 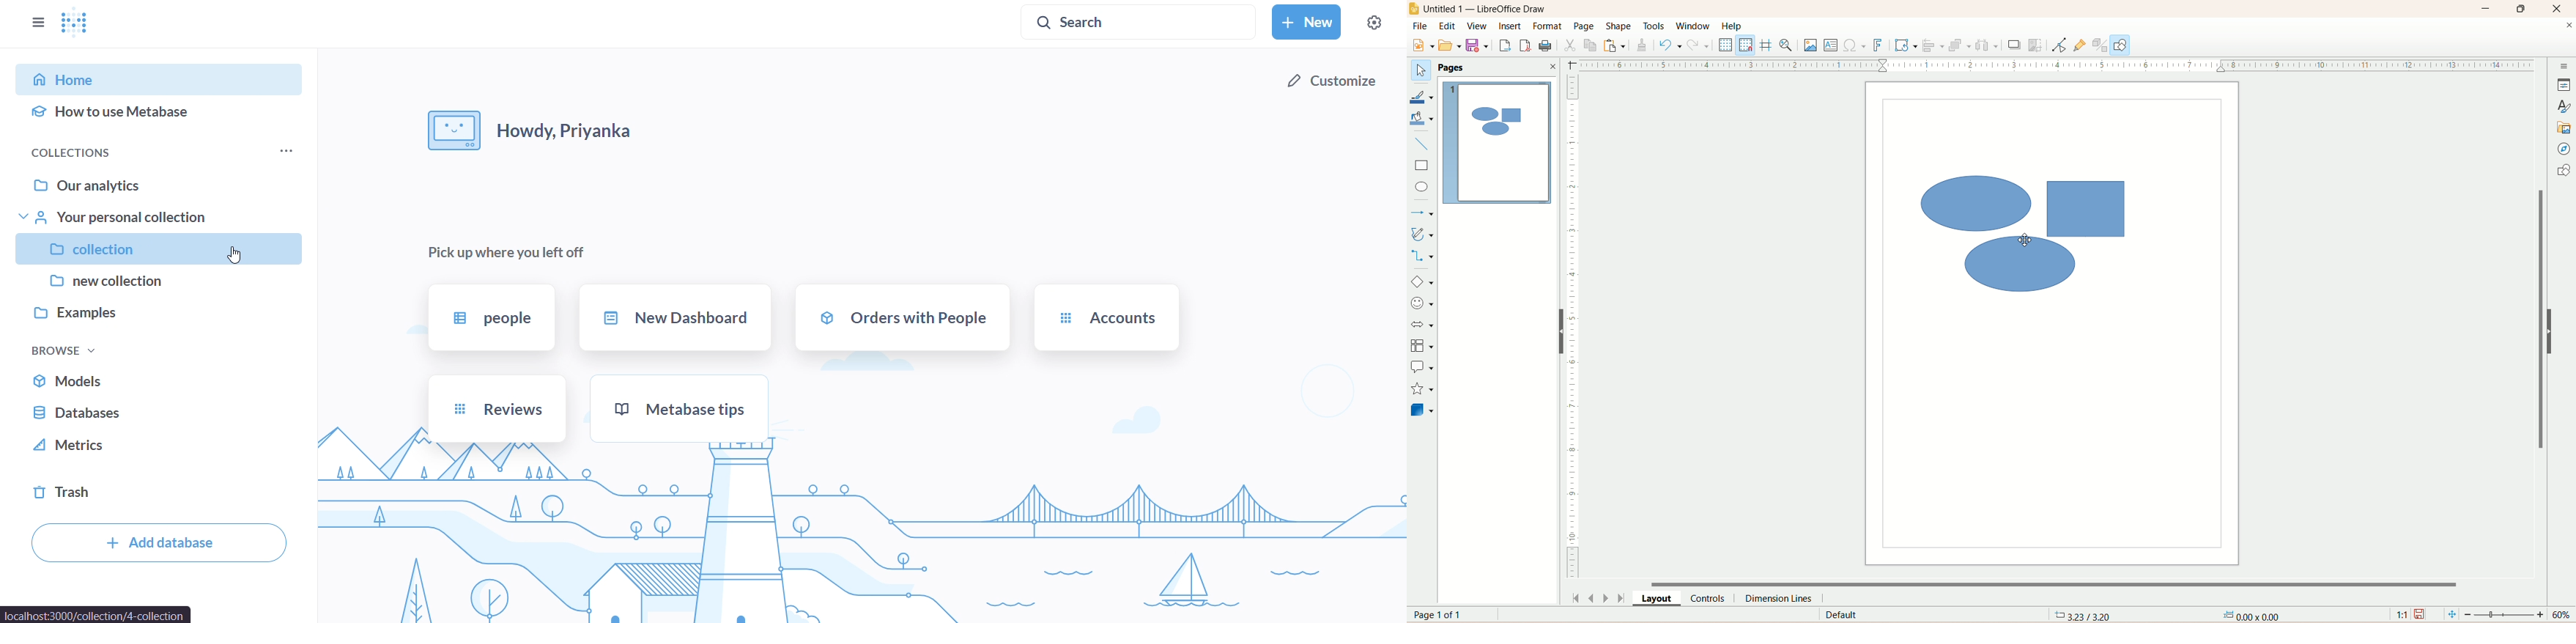 What do you see at coordinates (1624, 597) in the screenshot?
I see `last page` at bounding box center [1624, 597].